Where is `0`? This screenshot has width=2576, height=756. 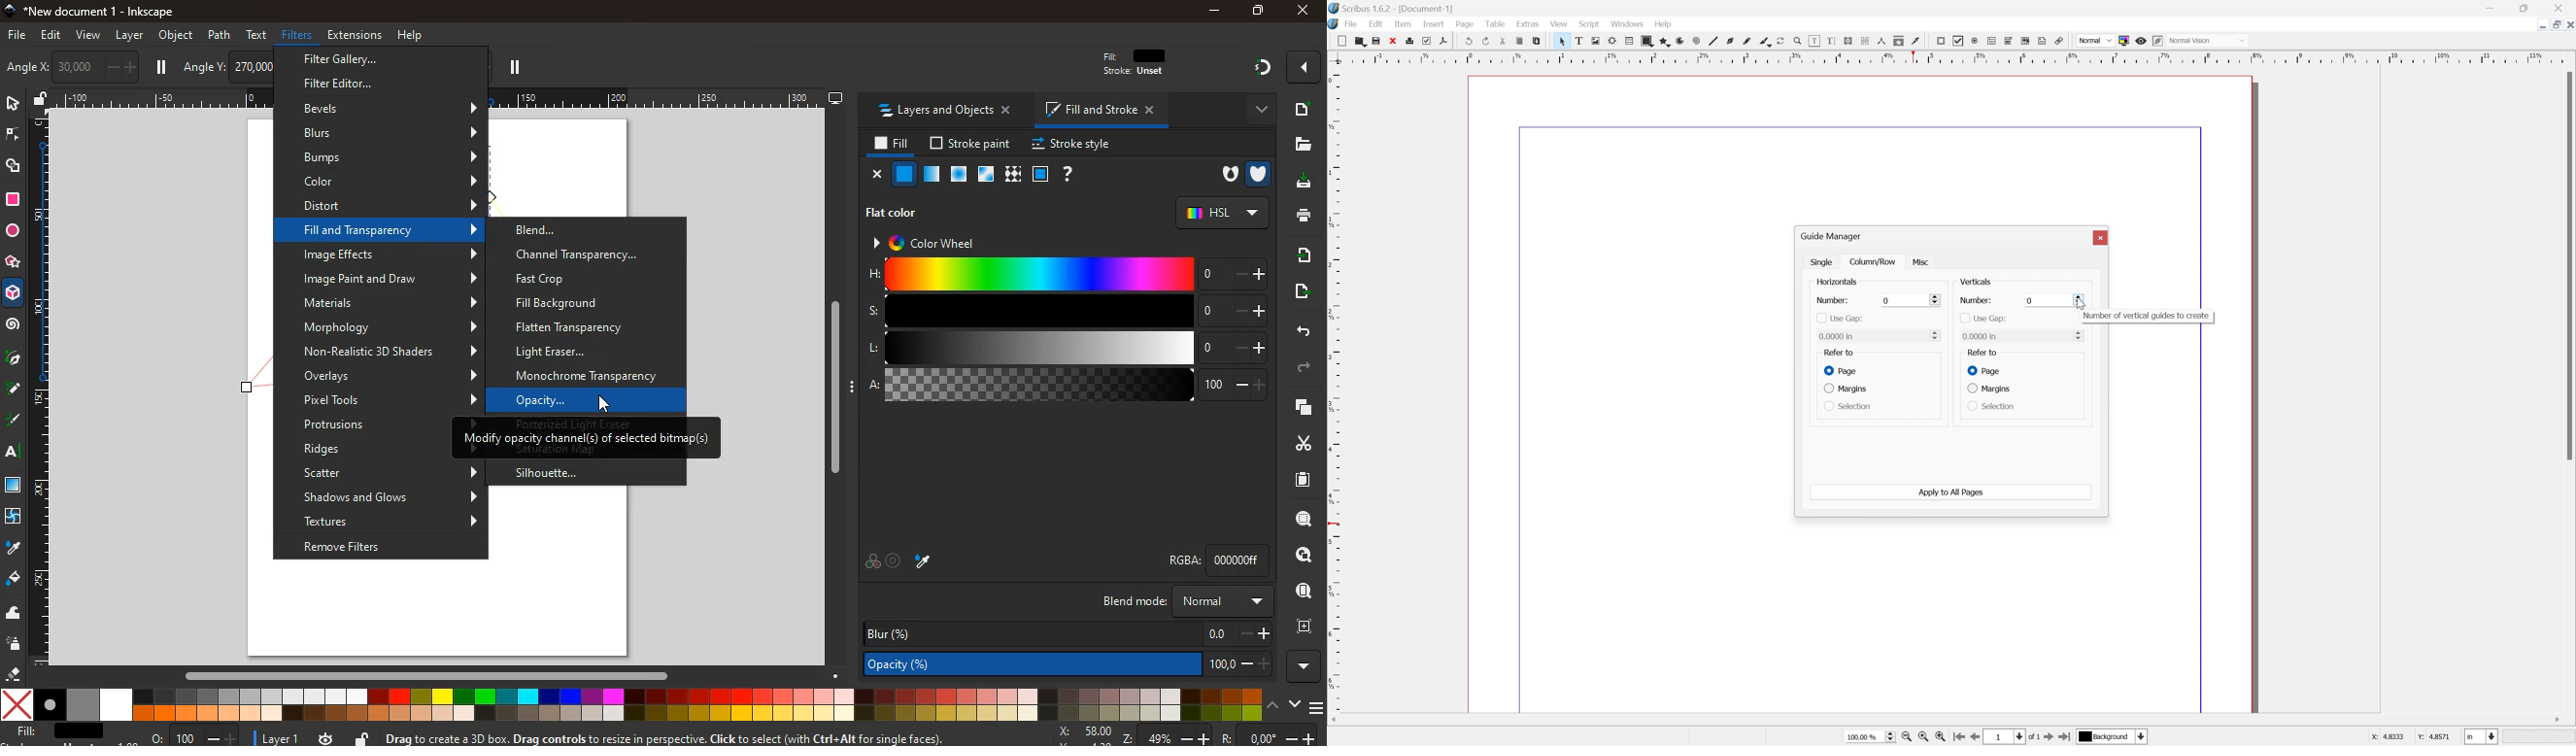 0 is located at coordinates (1909, 300).